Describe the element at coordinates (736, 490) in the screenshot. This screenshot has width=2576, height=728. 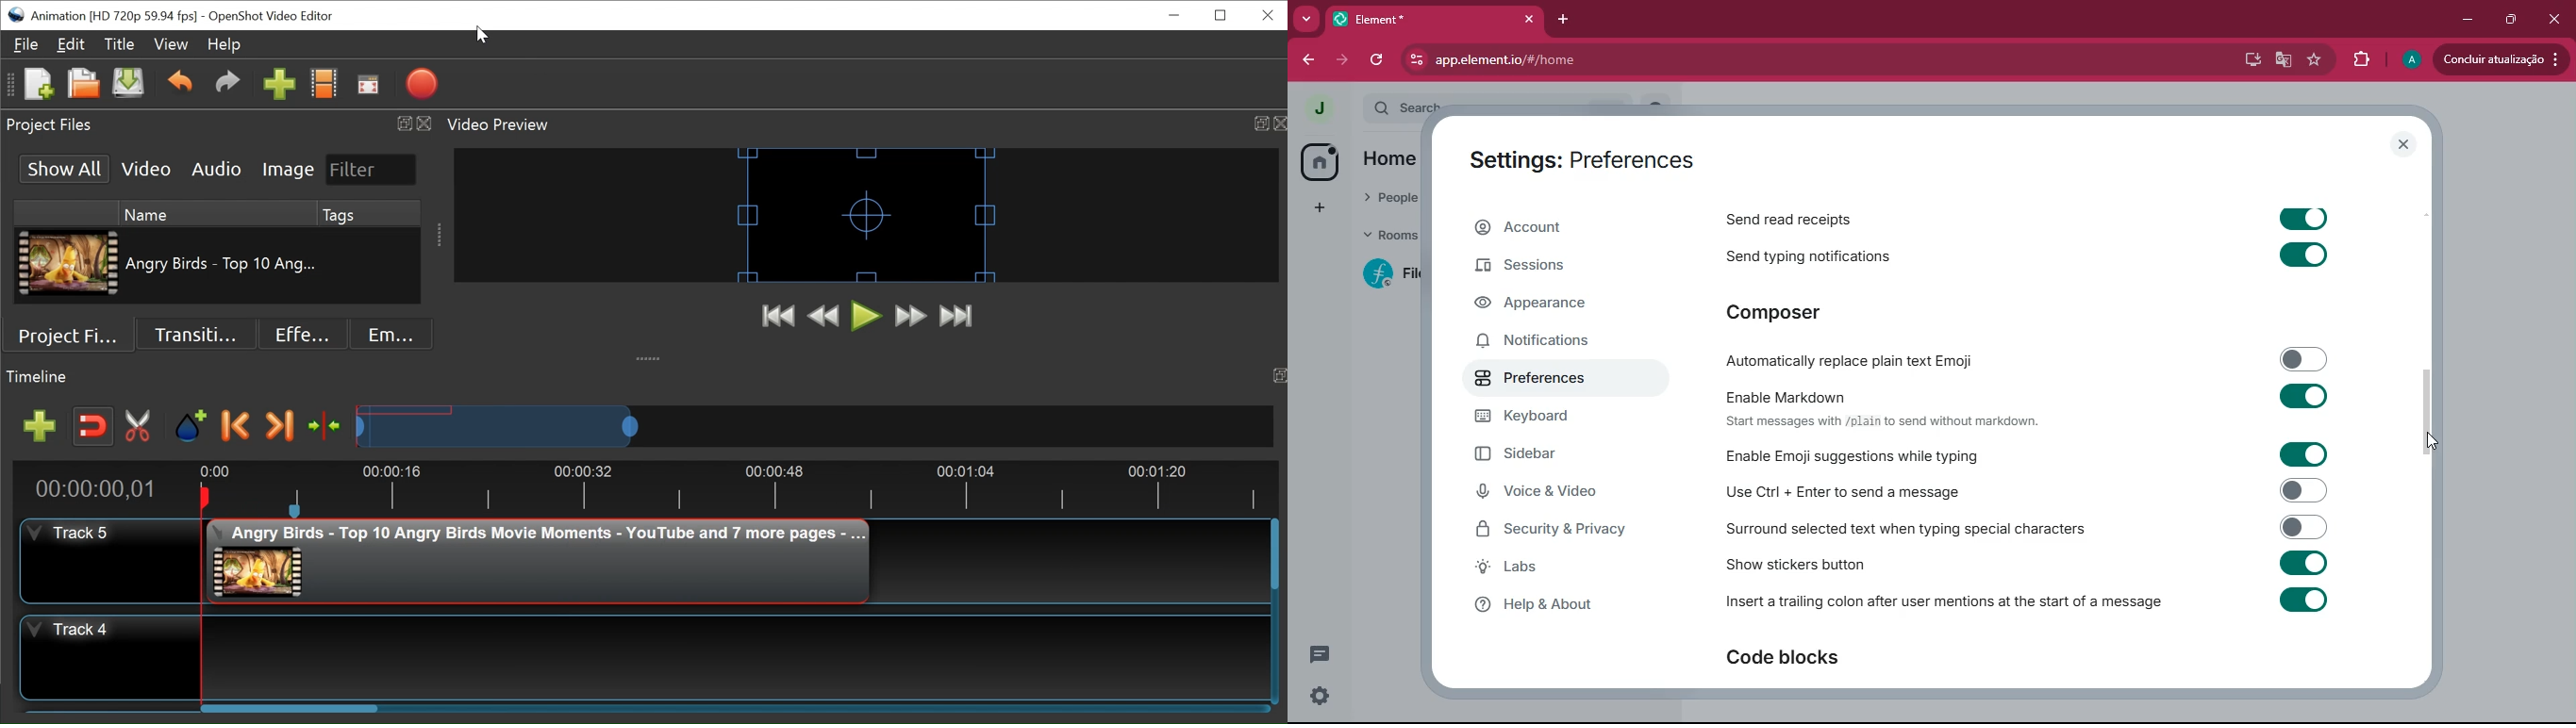
I see `Timeline` at that location.